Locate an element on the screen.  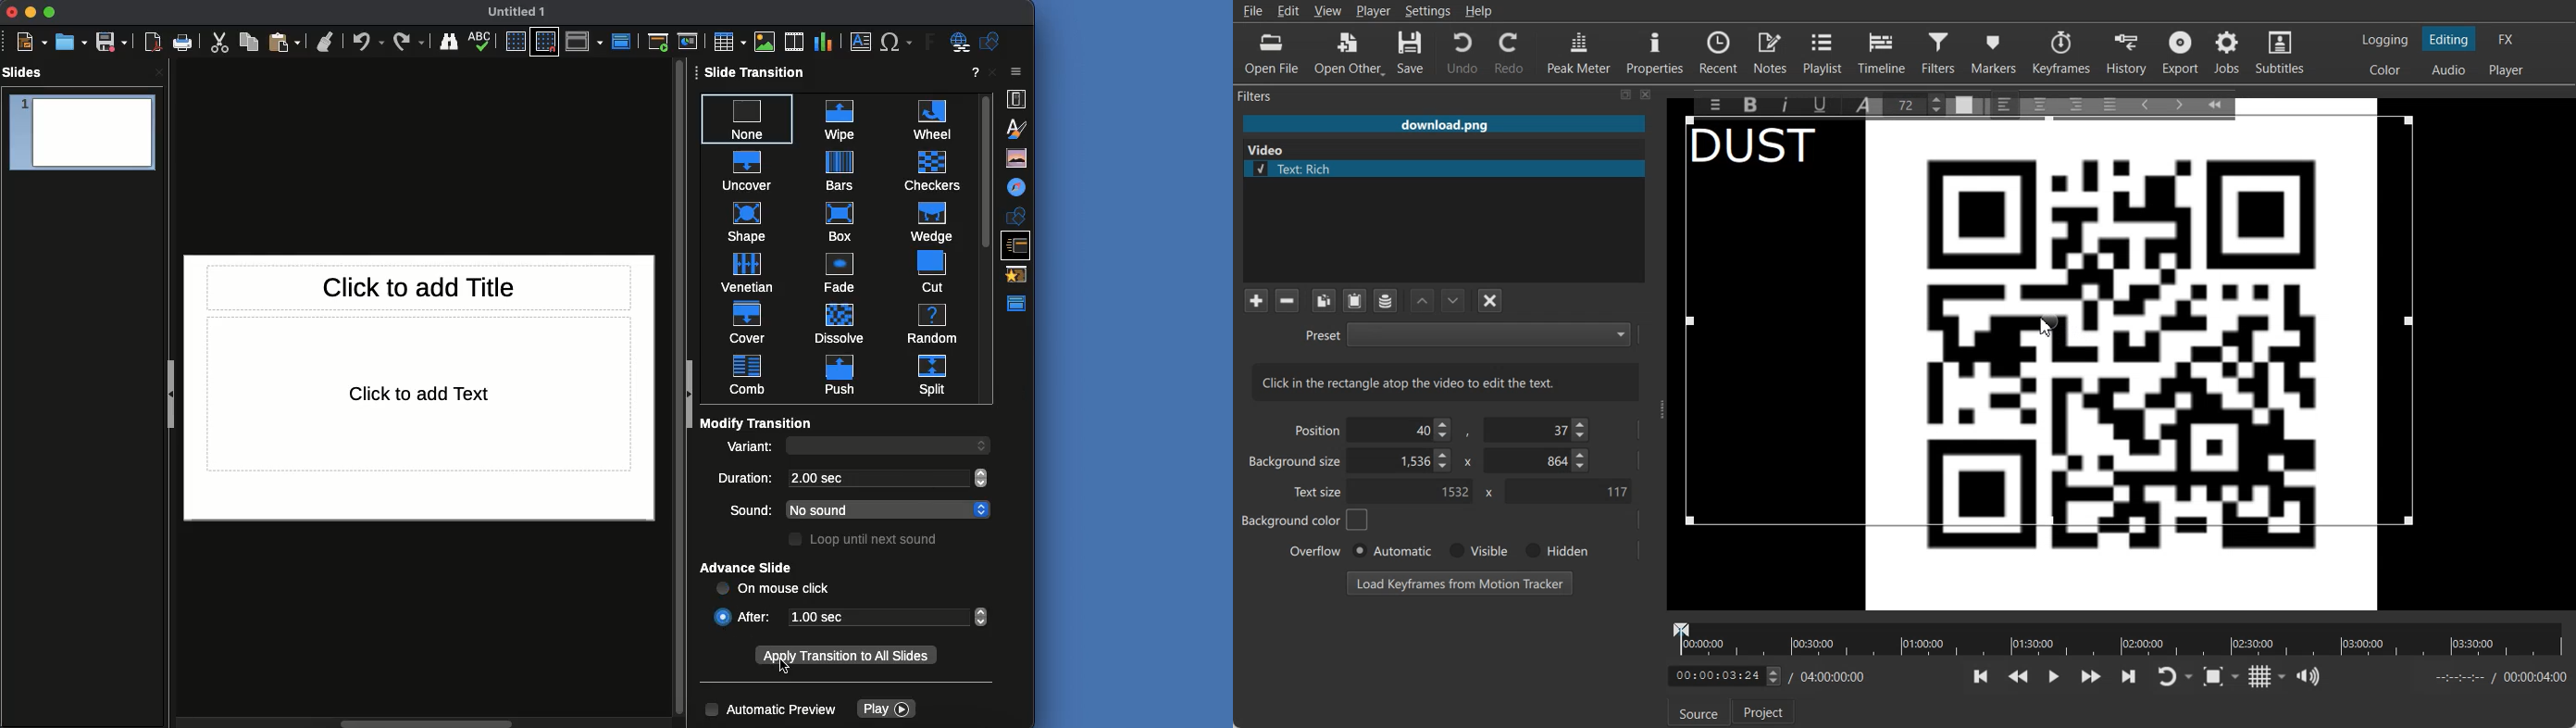
Audio or video is located at coordinates (793, 40).